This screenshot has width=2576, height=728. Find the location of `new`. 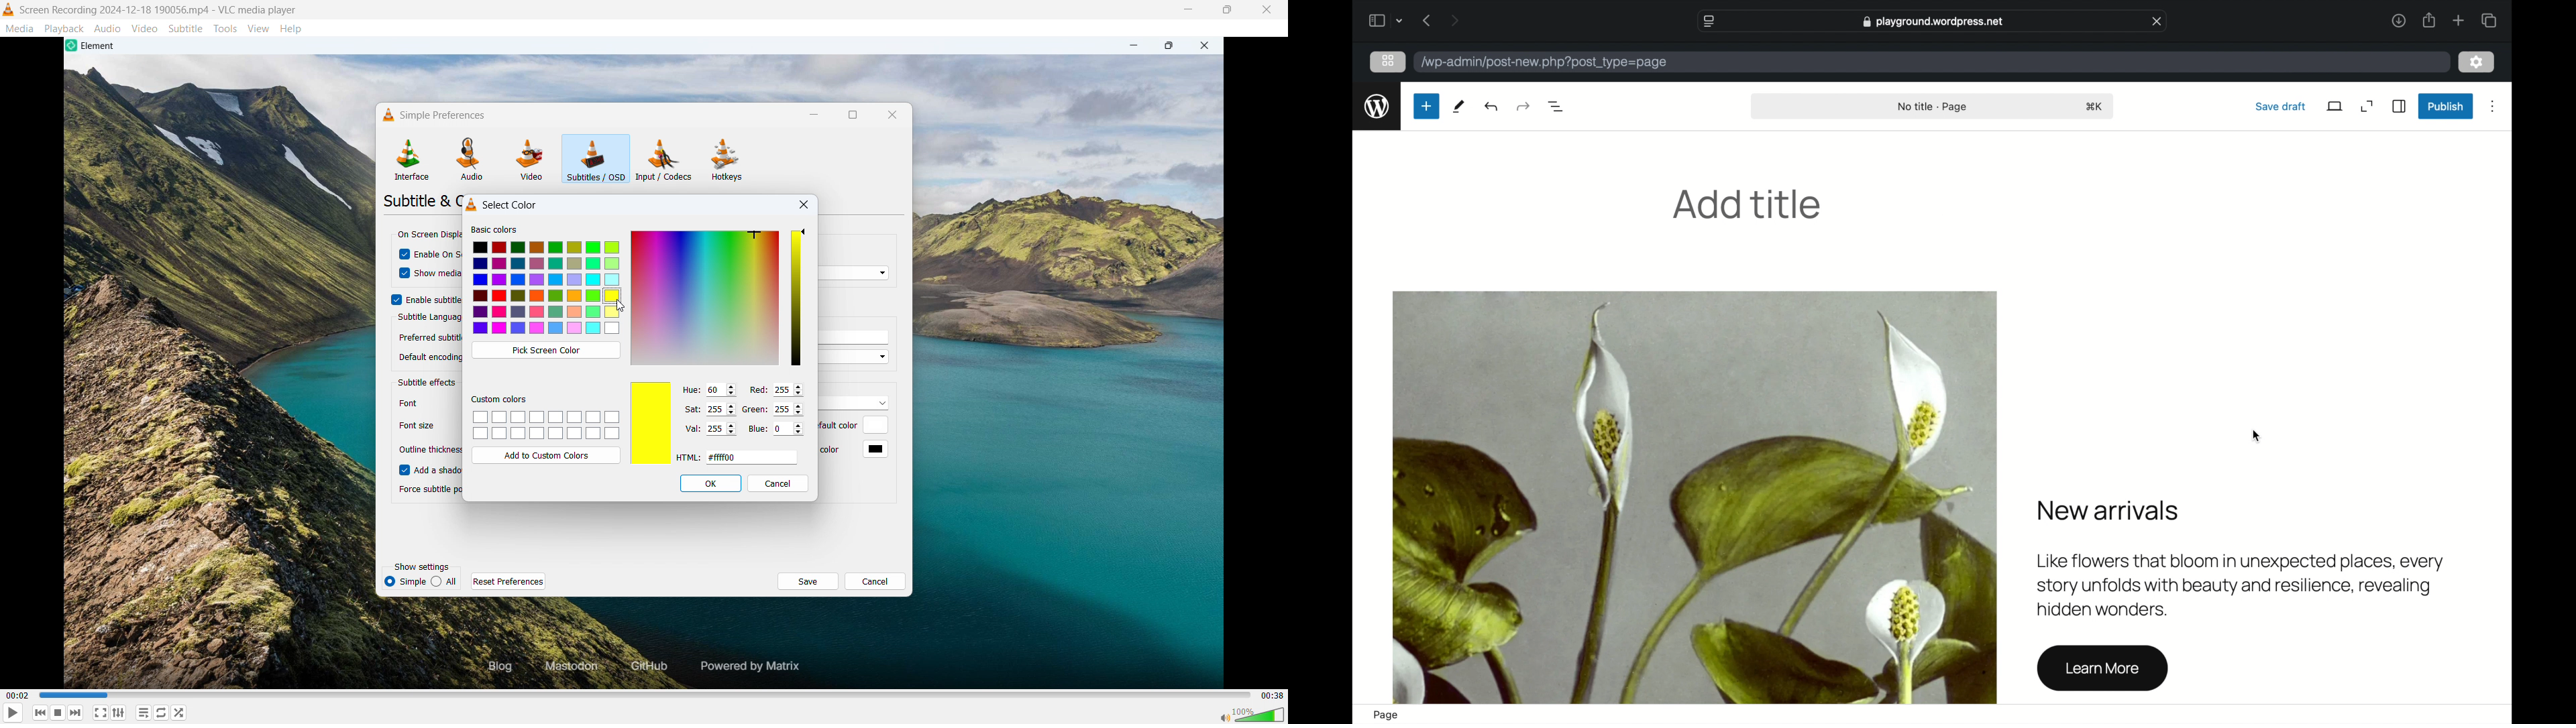

new is located at coordinates (1426, 106).